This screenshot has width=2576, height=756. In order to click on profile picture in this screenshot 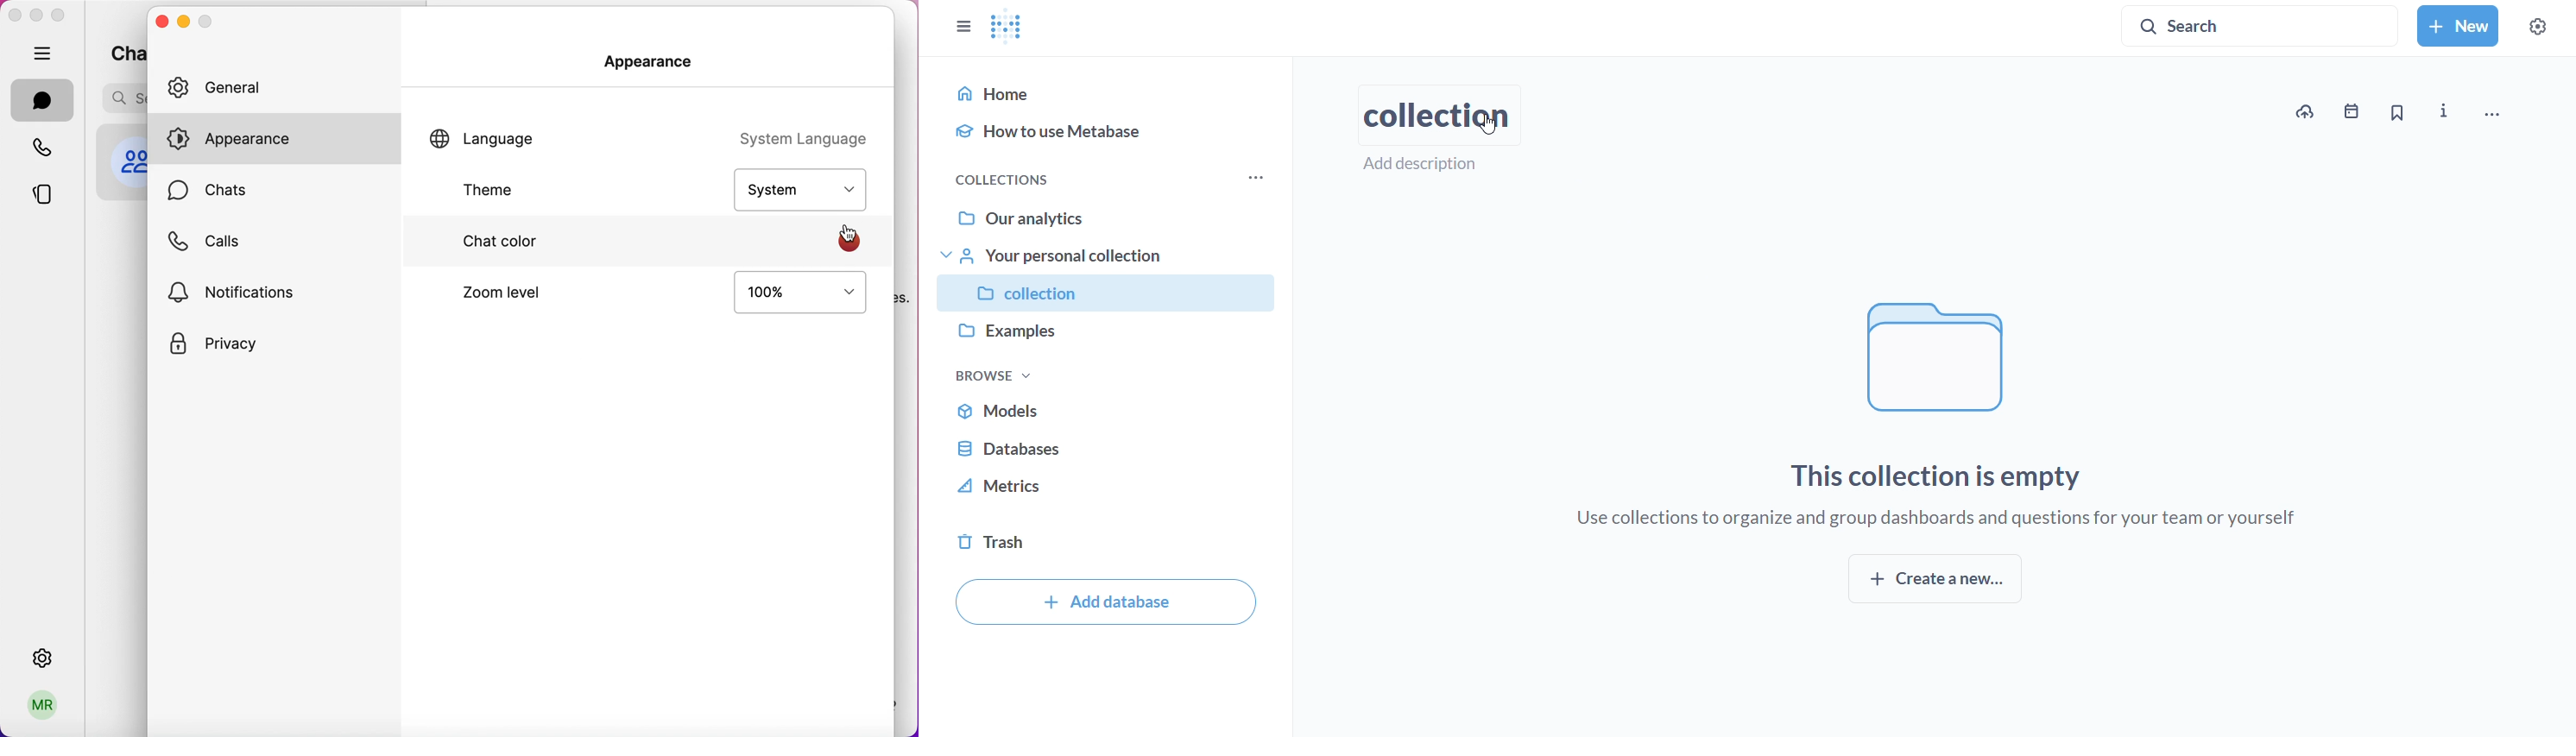, I will do `click(127, 161)`.